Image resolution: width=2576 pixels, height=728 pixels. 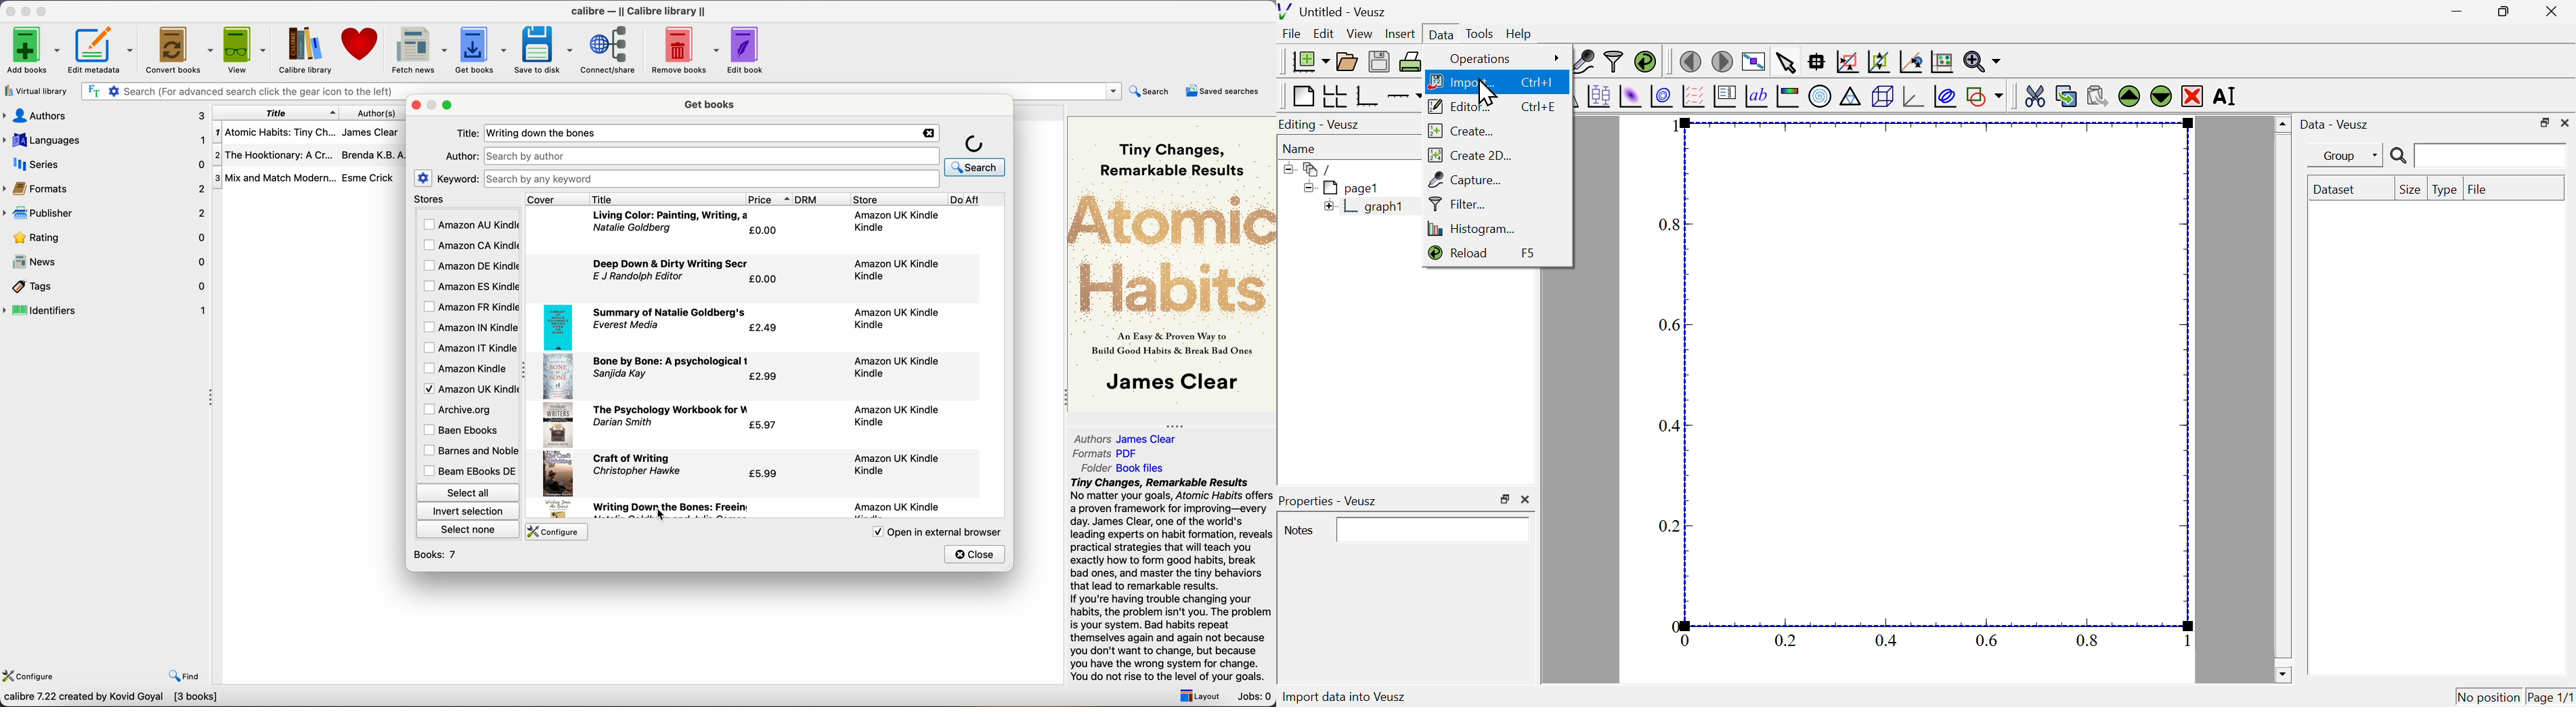 I want to click on living color: Painting, Writing, a, so click(x=670, y=214).